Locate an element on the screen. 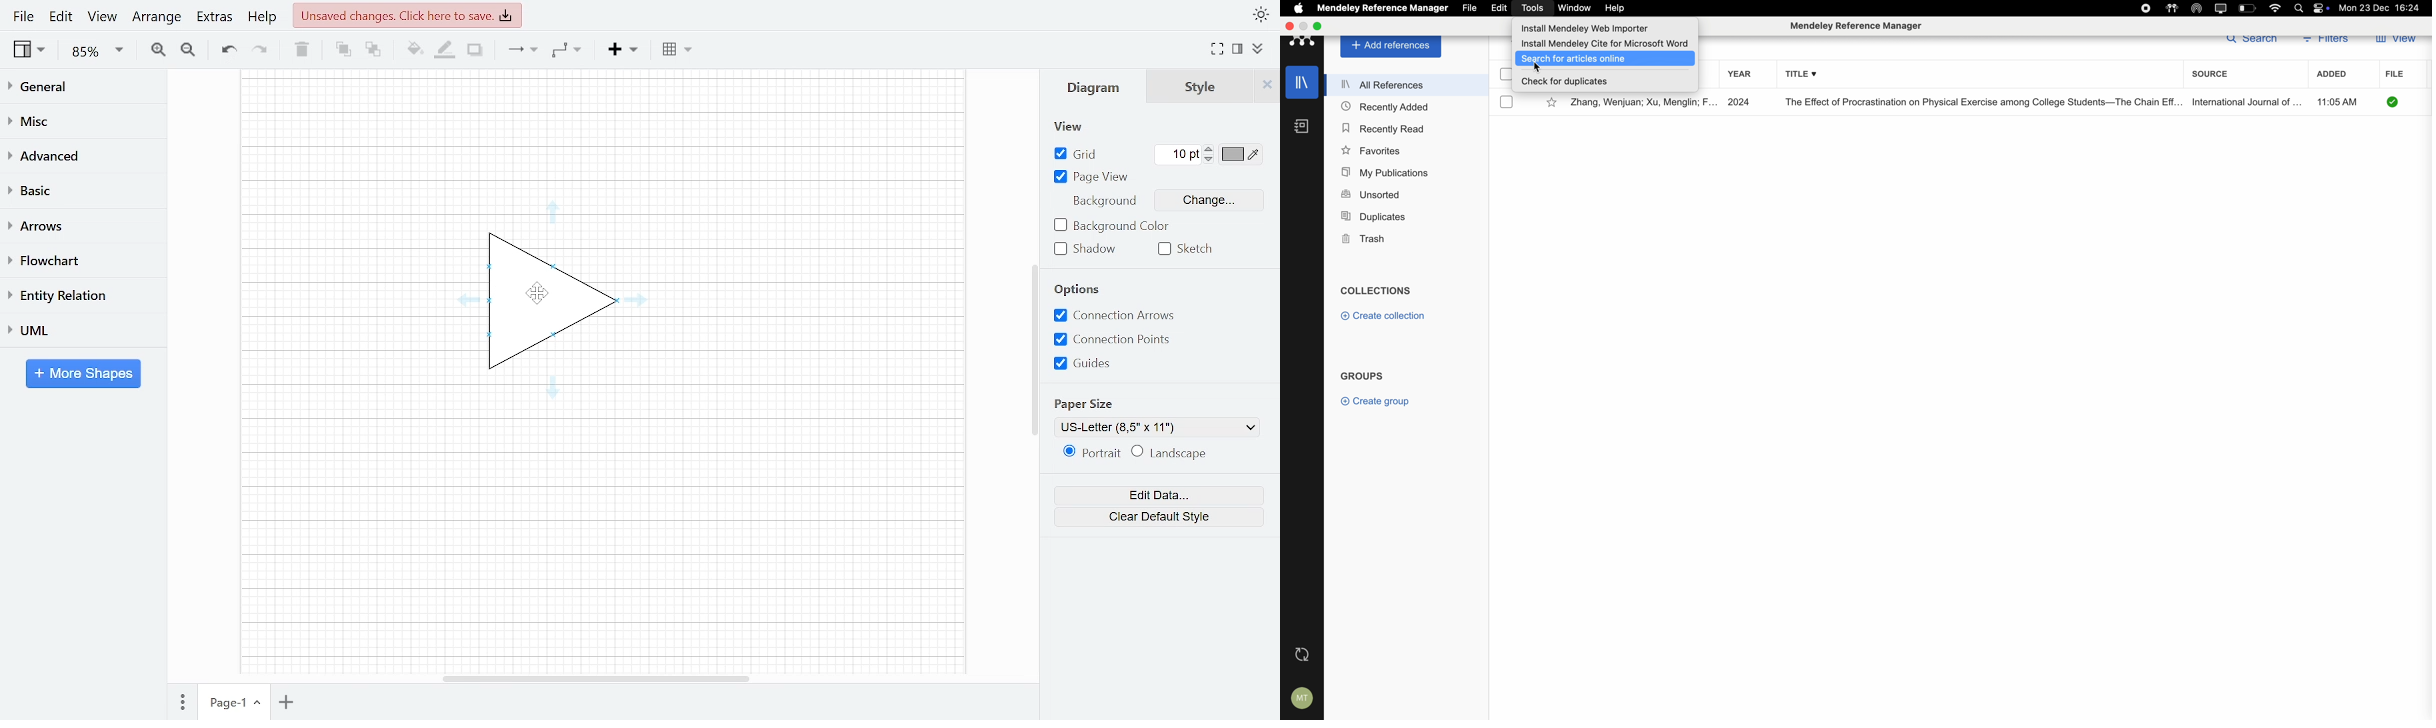 Image resolution: width=2436 pixels, height=728 pixels. Undo is located at coordinates (228, 50).